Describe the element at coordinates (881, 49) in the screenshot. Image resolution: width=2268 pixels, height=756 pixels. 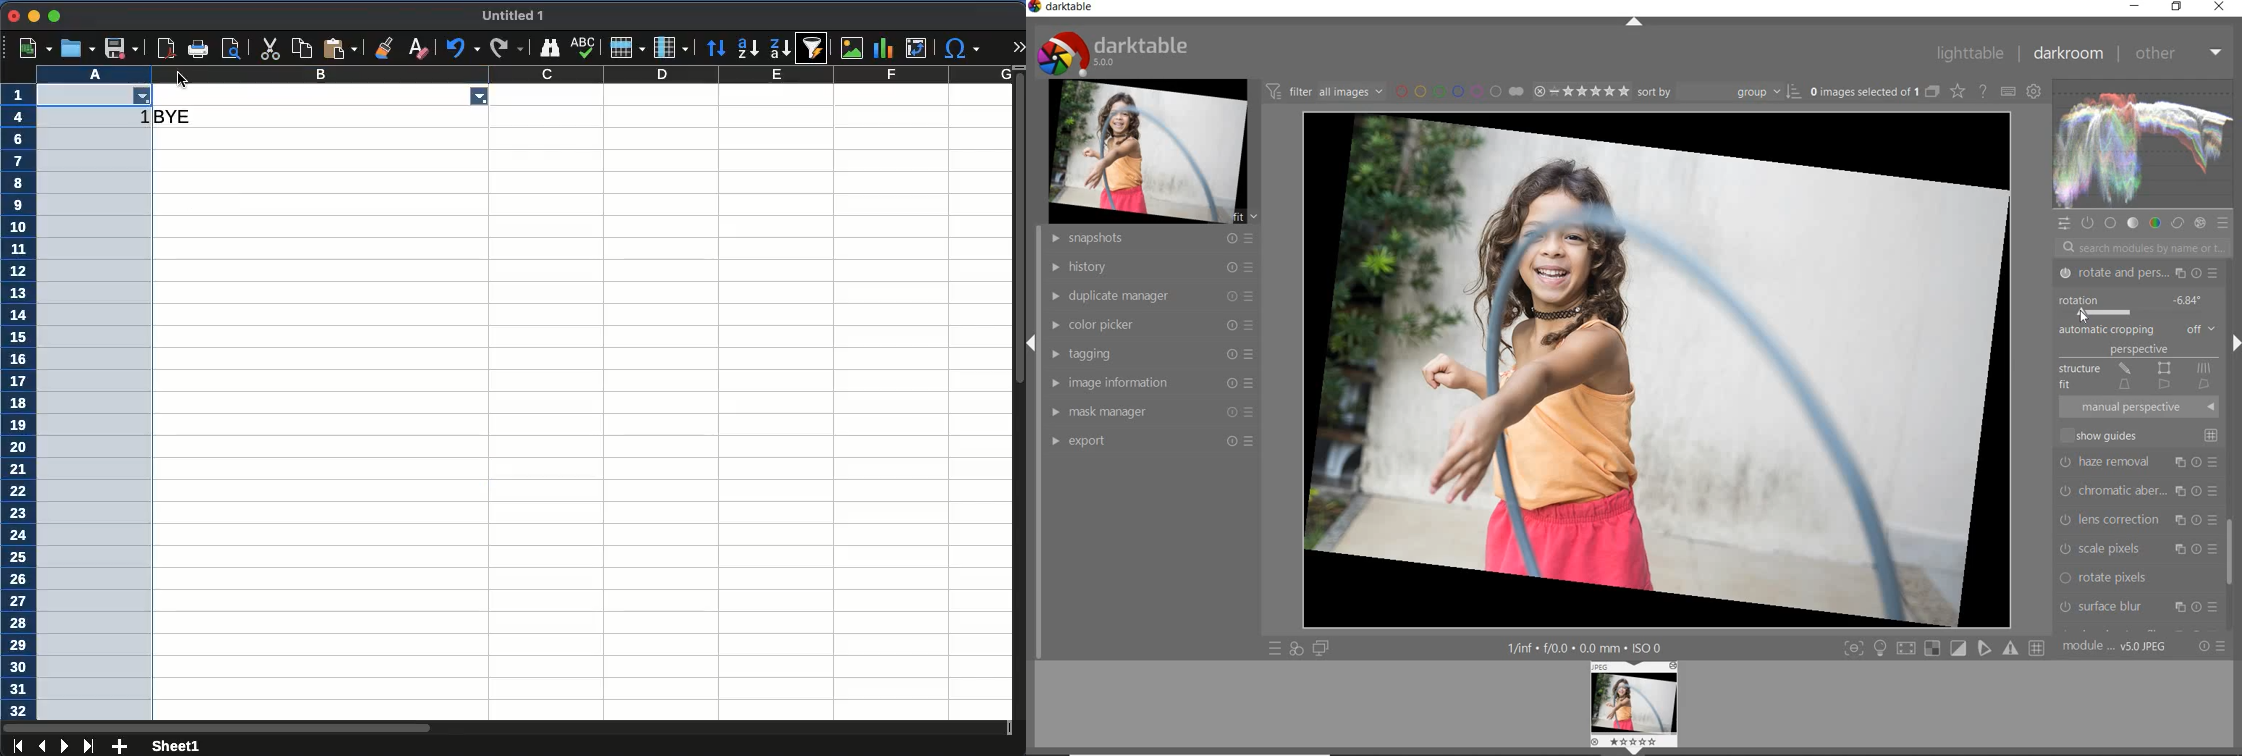
I see `chart` at that location.